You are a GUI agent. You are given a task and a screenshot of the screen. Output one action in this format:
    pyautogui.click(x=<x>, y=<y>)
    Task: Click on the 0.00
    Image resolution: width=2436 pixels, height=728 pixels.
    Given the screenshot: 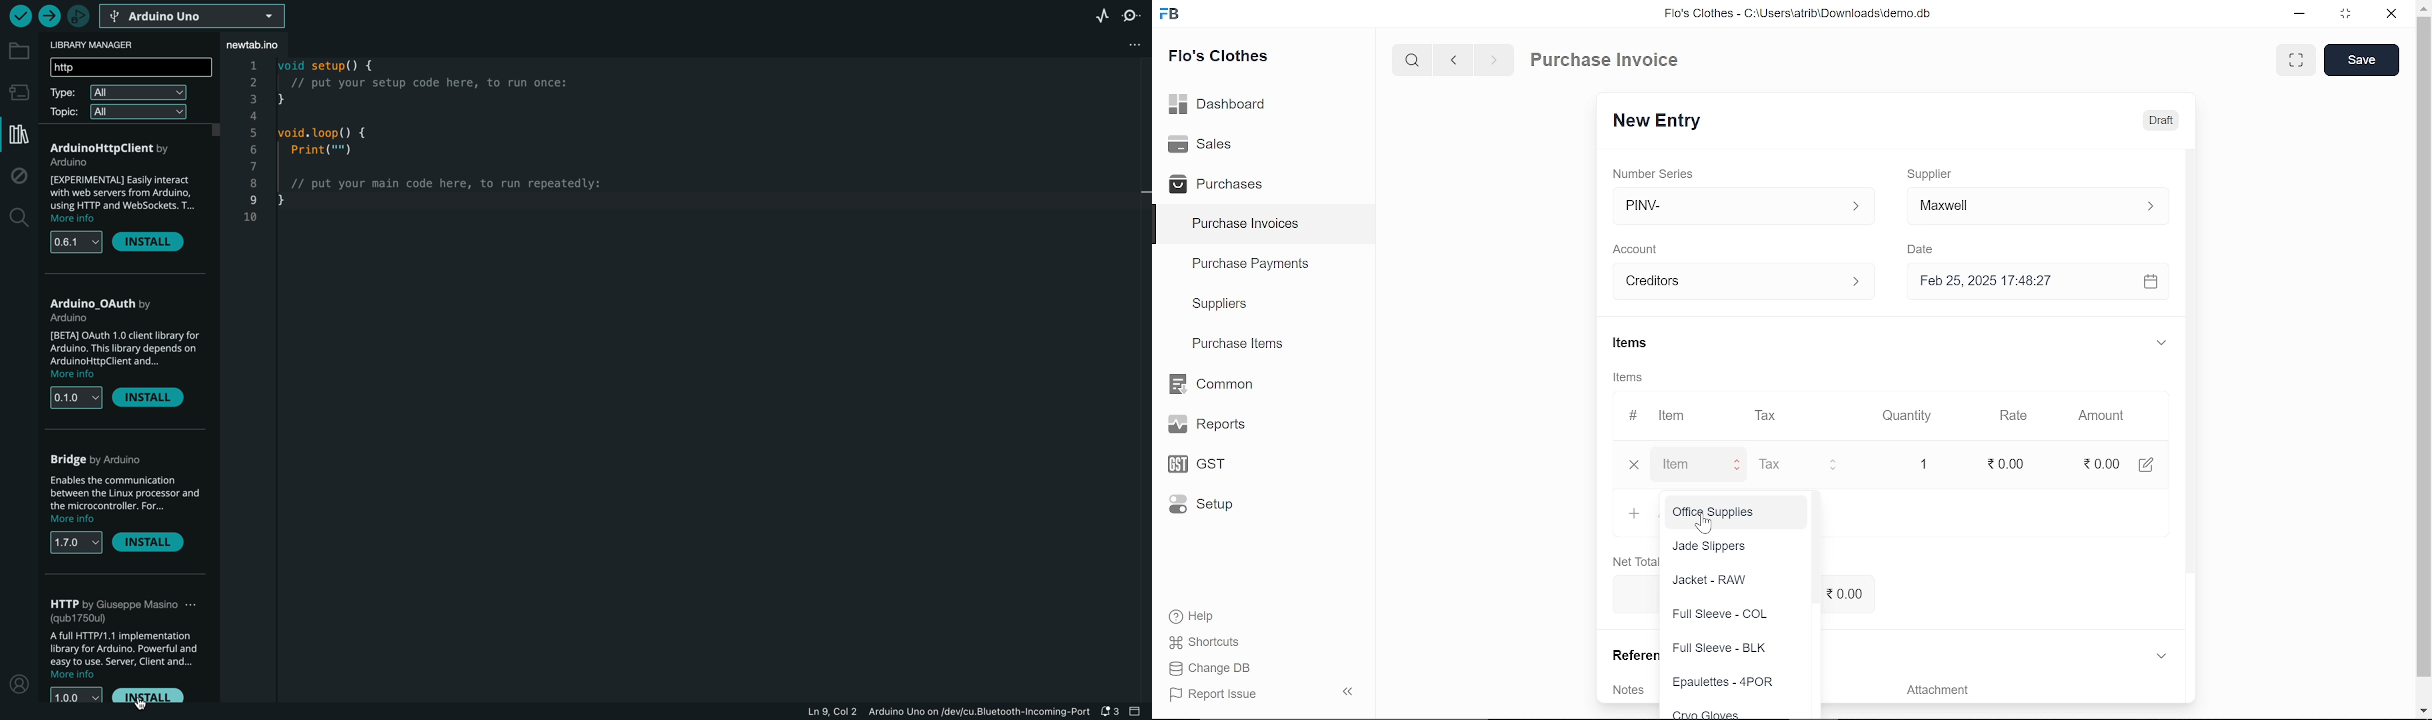 What is the action you would take?
    pyautogui.click(x=2016, y=465)
    